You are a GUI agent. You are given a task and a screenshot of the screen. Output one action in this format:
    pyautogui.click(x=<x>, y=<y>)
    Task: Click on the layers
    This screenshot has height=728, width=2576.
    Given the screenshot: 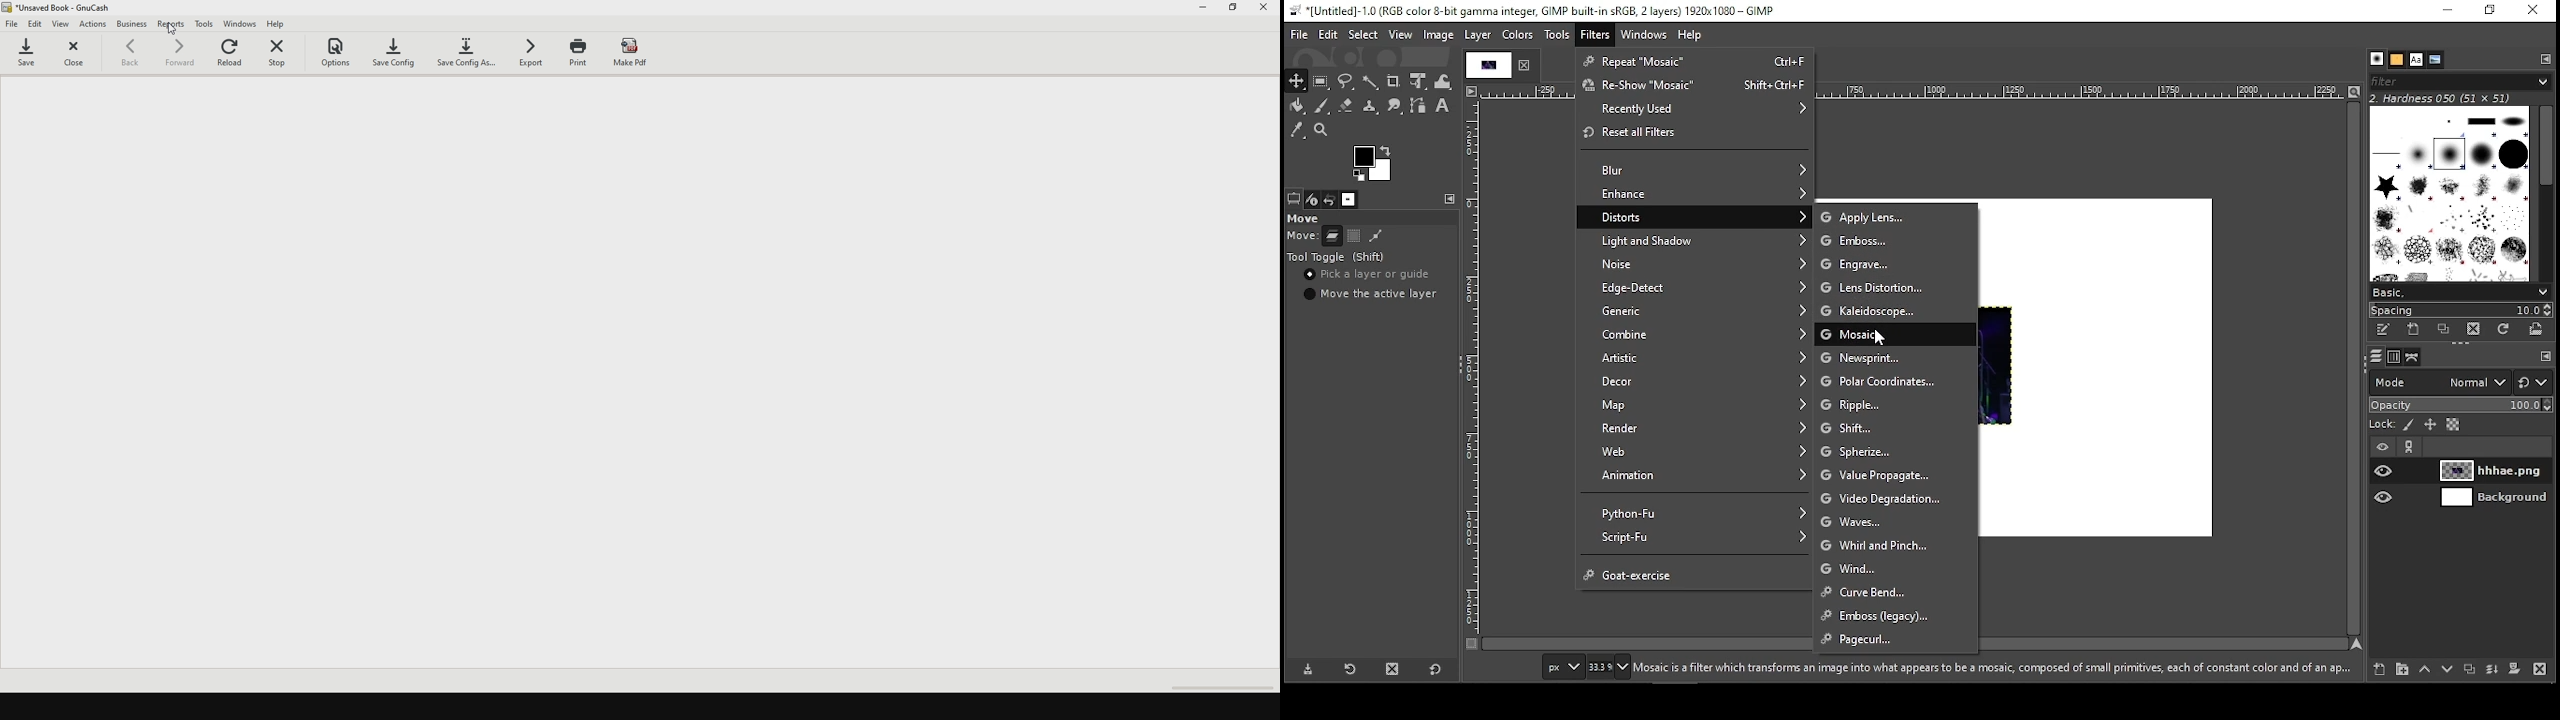 What is the action you would take?
    pyautogui.click(x=2376, y=356)
    